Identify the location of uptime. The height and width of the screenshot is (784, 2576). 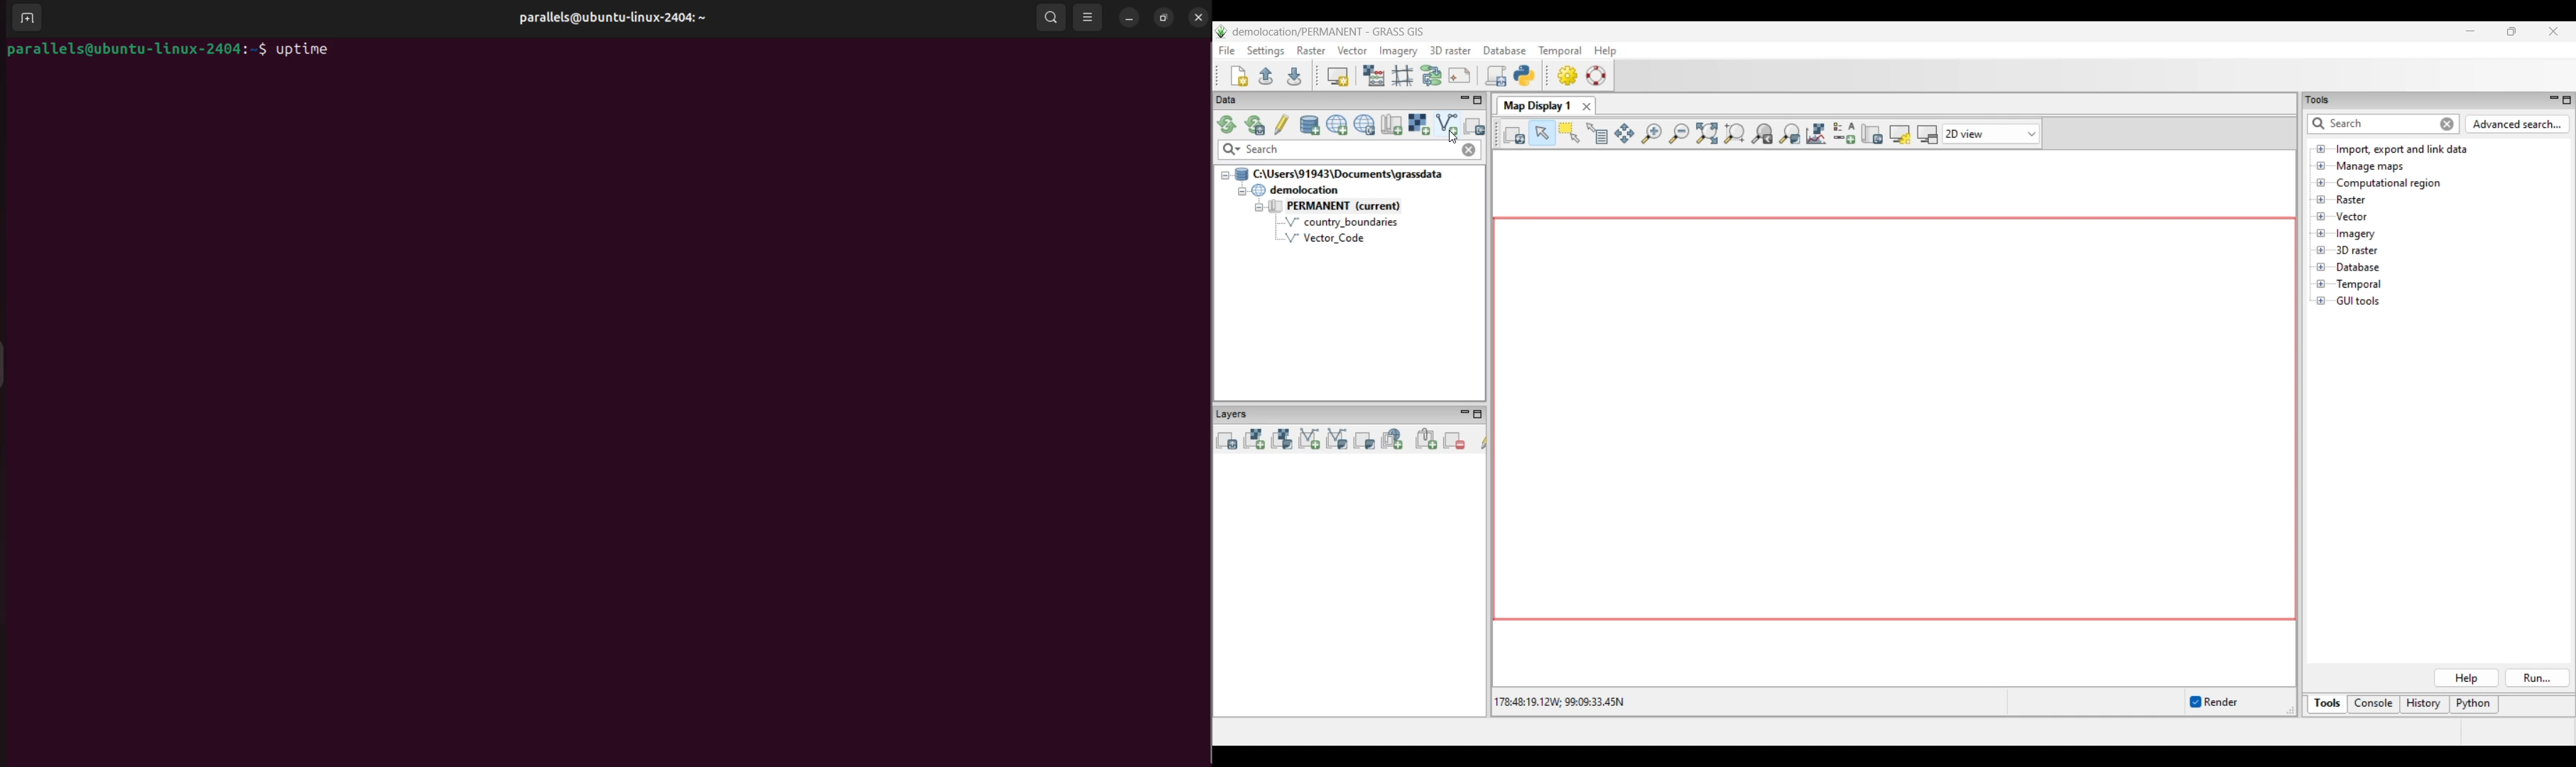
(303, 50).